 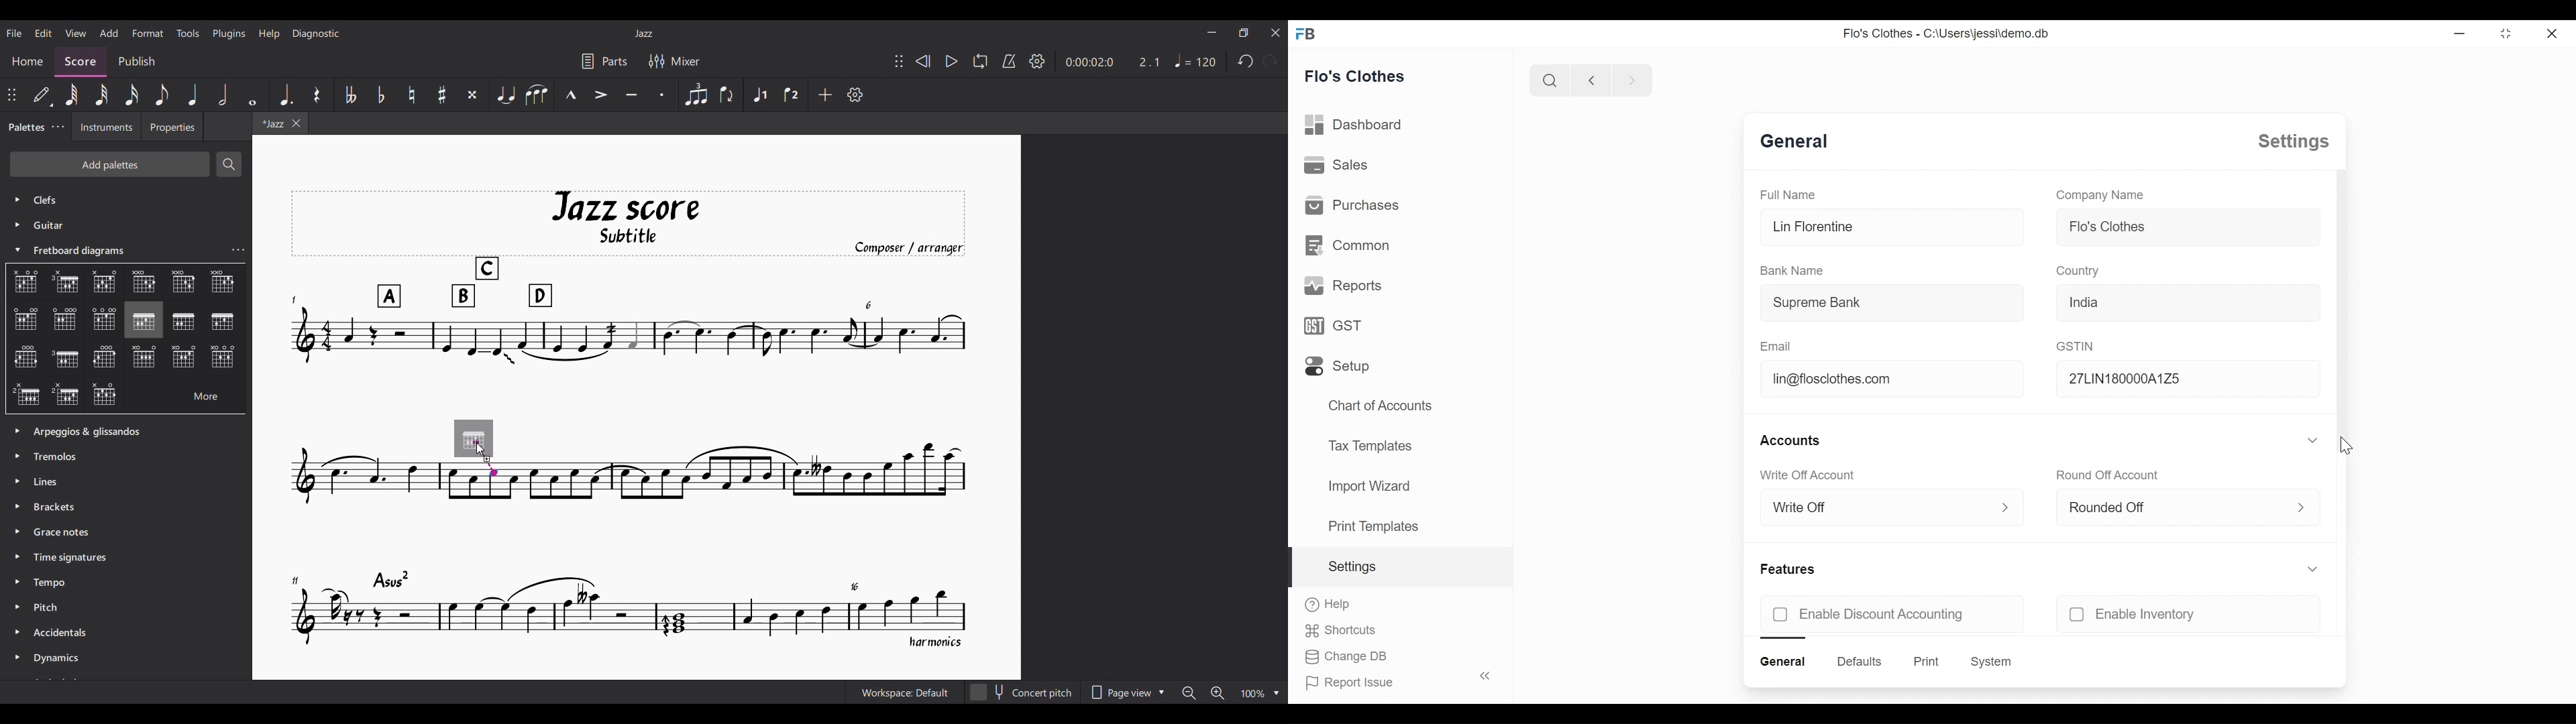 I want to click on Indicates addition, so click(x=487, y=459).